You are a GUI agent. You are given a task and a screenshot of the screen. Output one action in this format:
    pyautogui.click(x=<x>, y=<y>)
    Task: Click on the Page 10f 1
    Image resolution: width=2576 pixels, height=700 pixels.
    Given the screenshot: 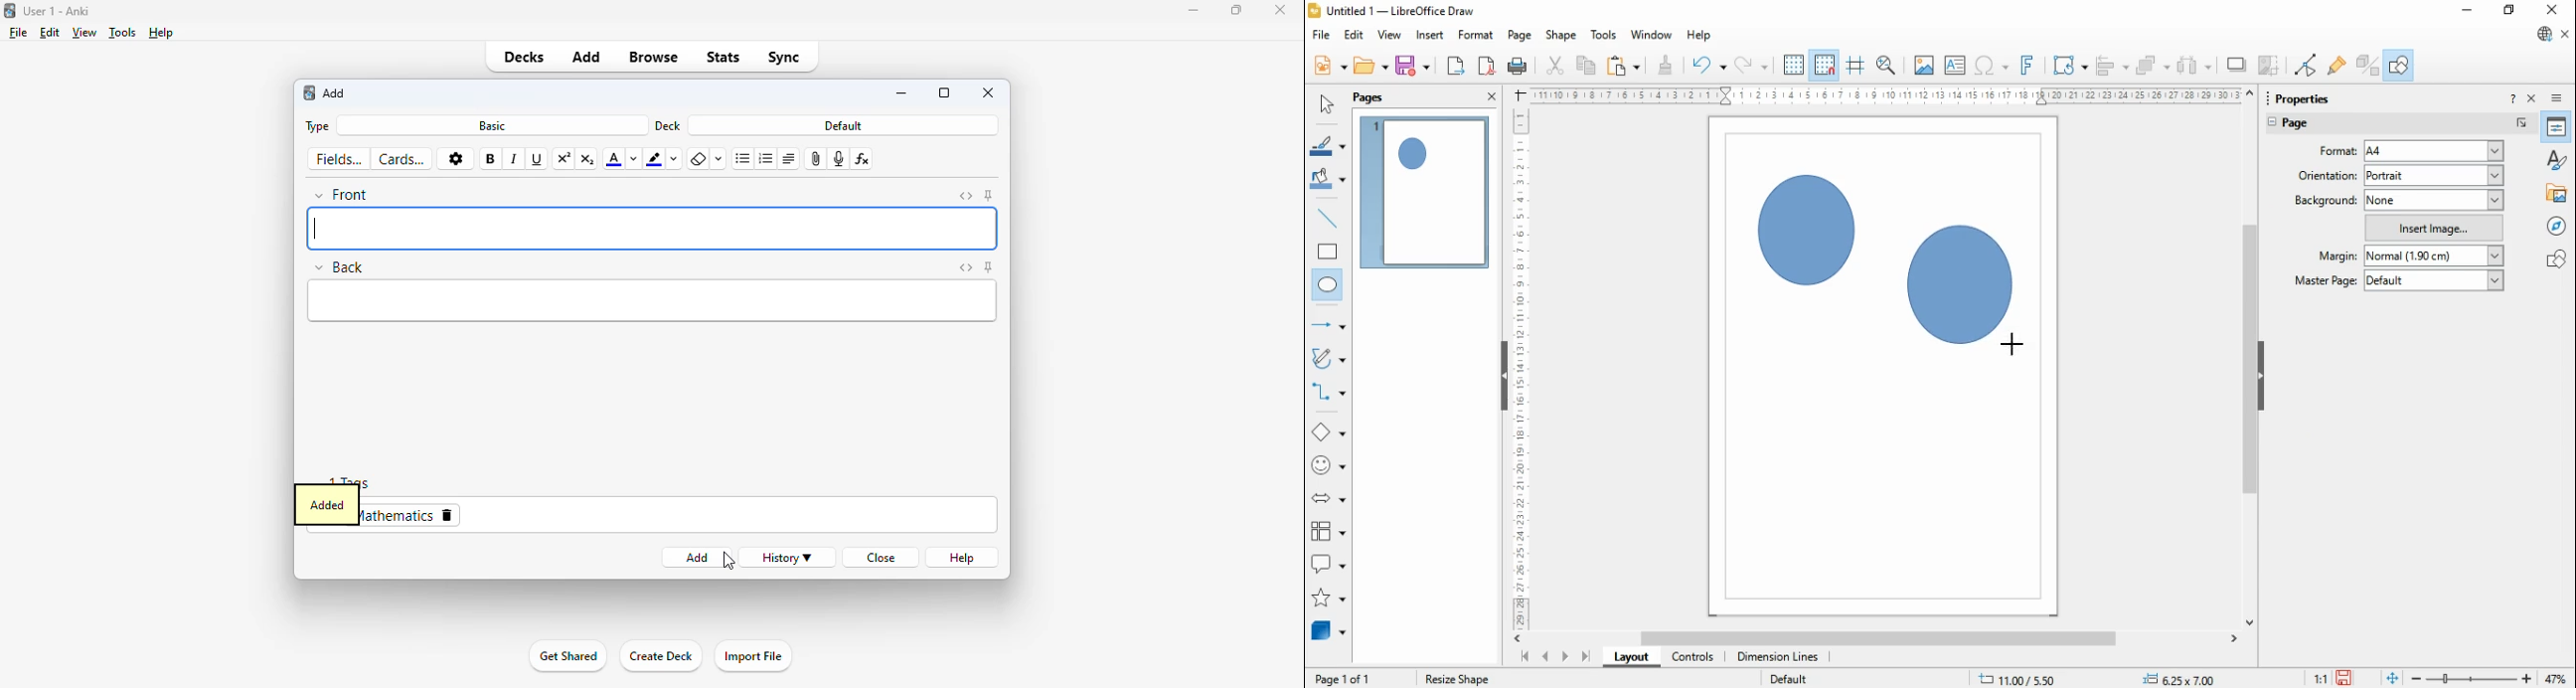 What is the action you would take?
    pyautogui.click(x=1345, y=678)
    